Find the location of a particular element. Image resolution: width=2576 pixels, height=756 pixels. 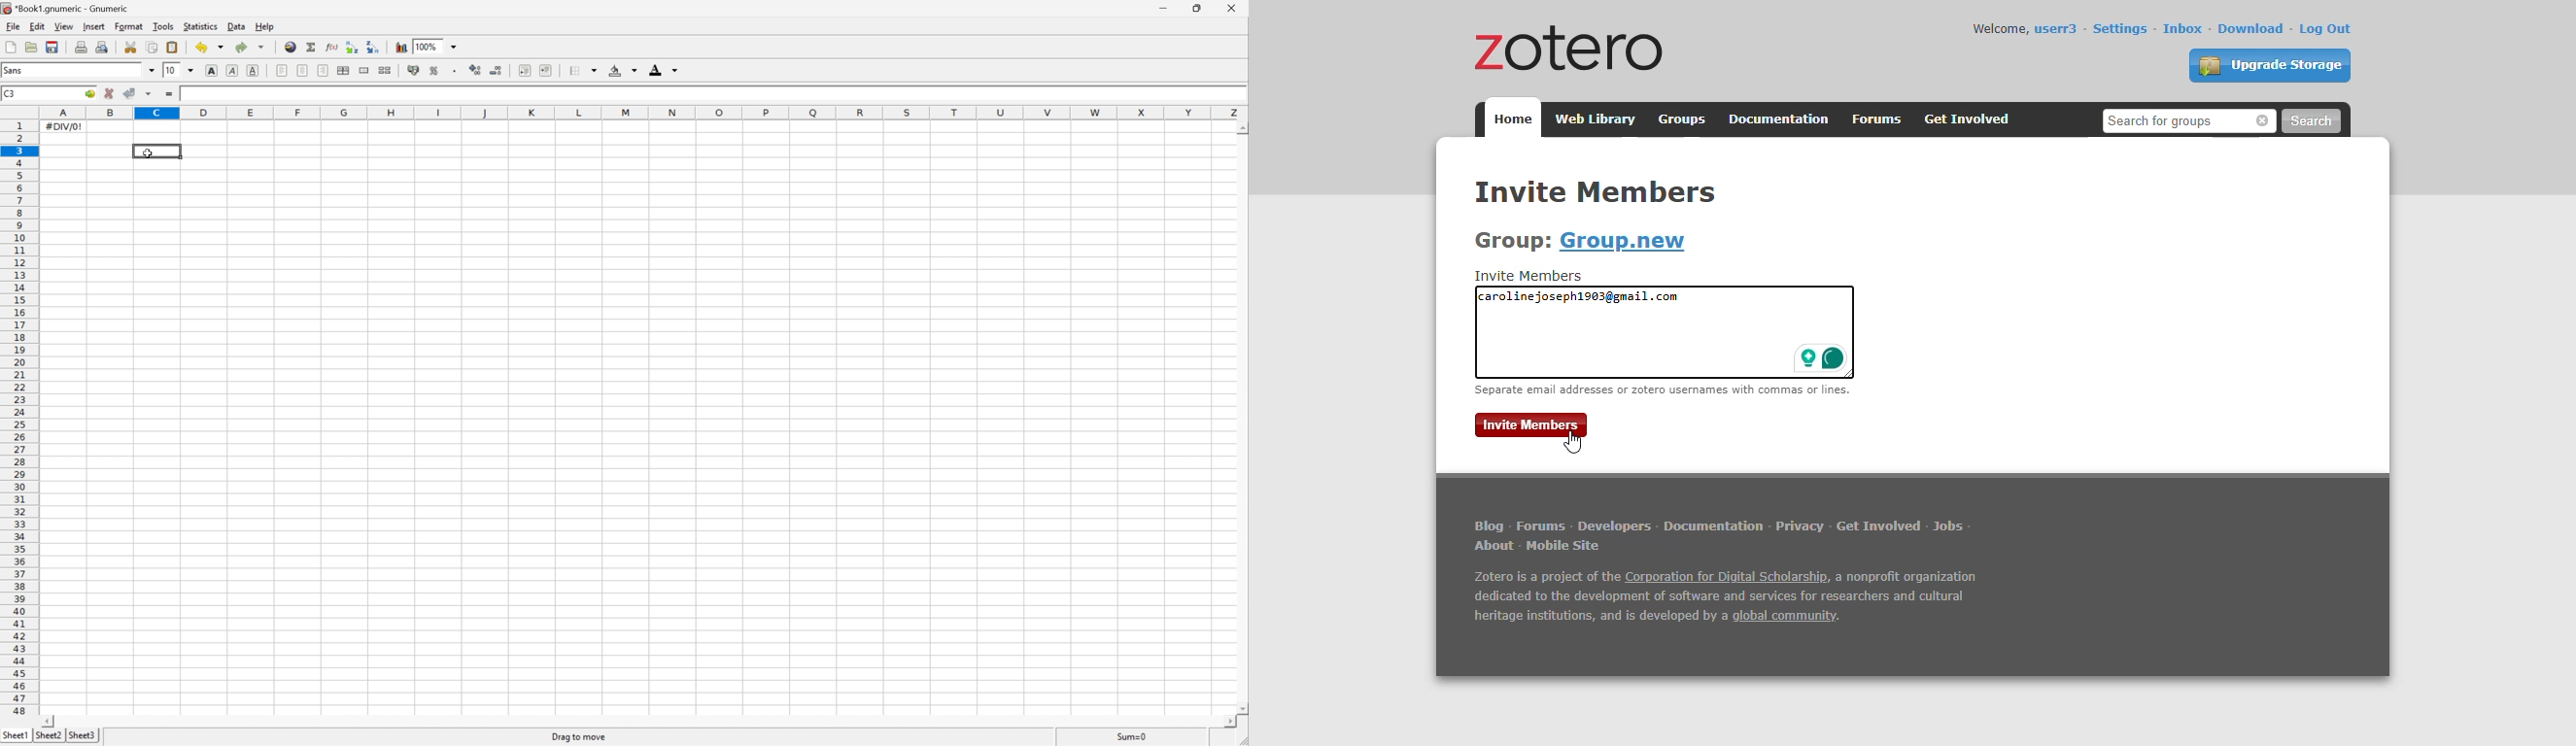

View is located at coordinates (64, 26).